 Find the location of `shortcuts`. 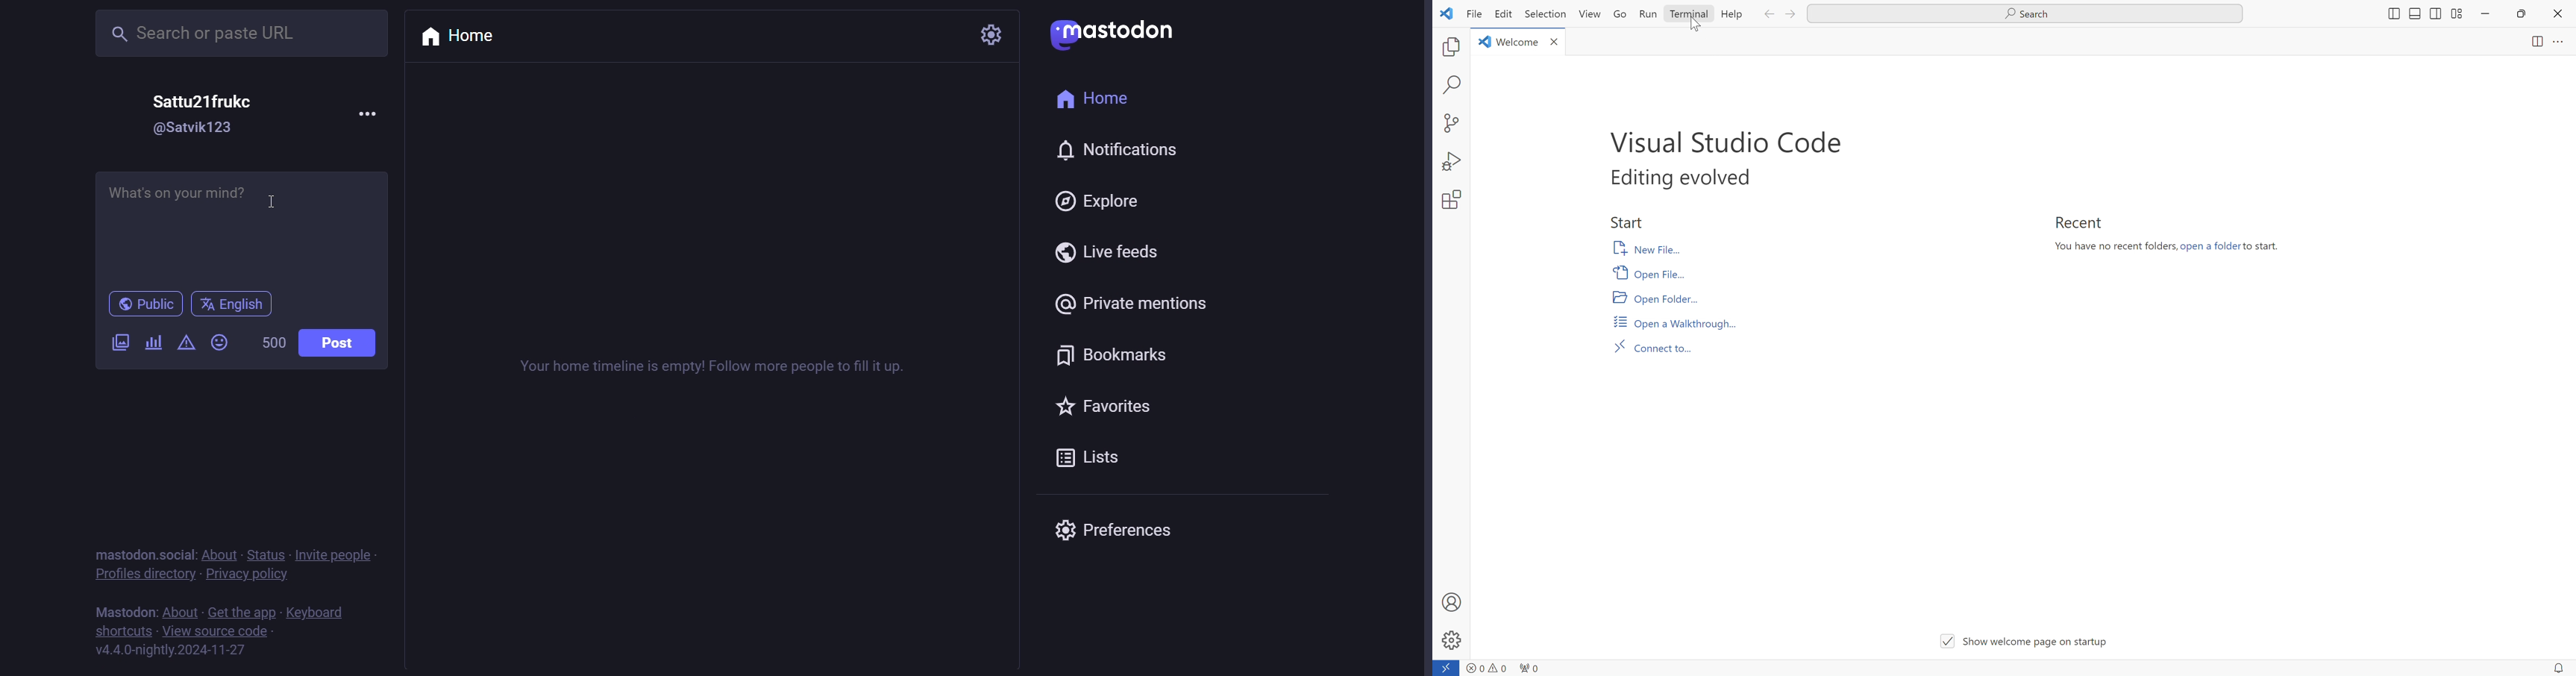

shortcuts is located at coordinates (124, 630).